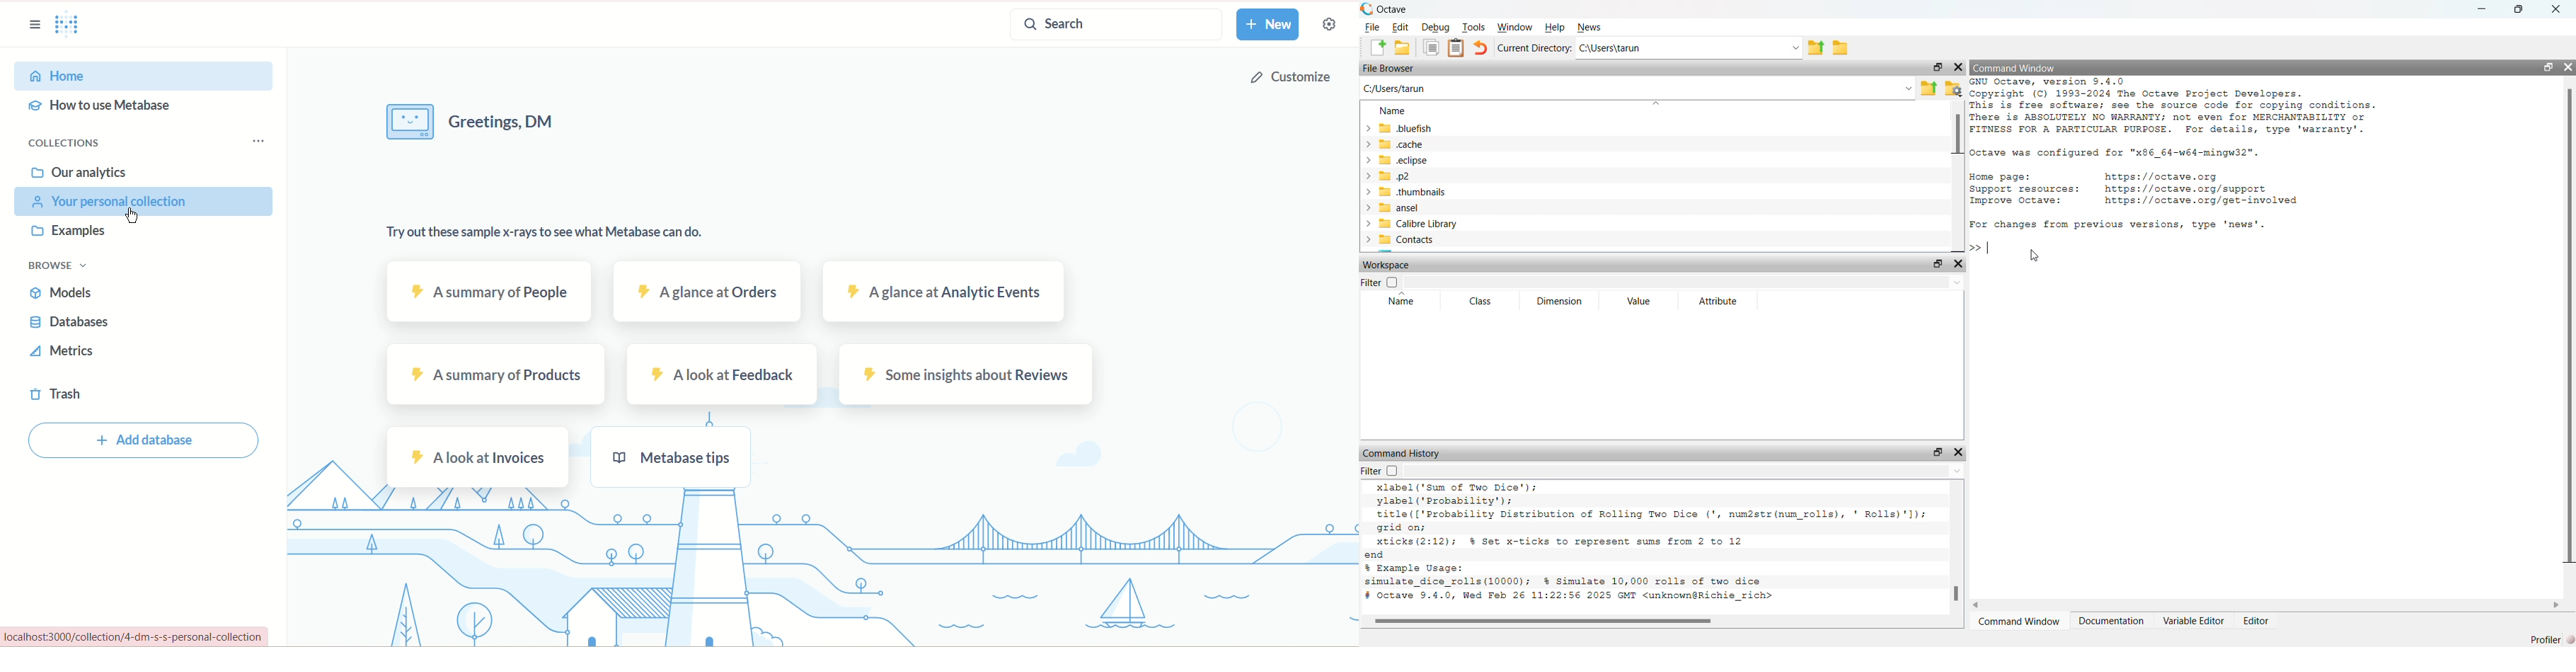  What do you see at coordinates (142, 442) in the screenshot?
I see `Add database` at bounding box center [142, 442].